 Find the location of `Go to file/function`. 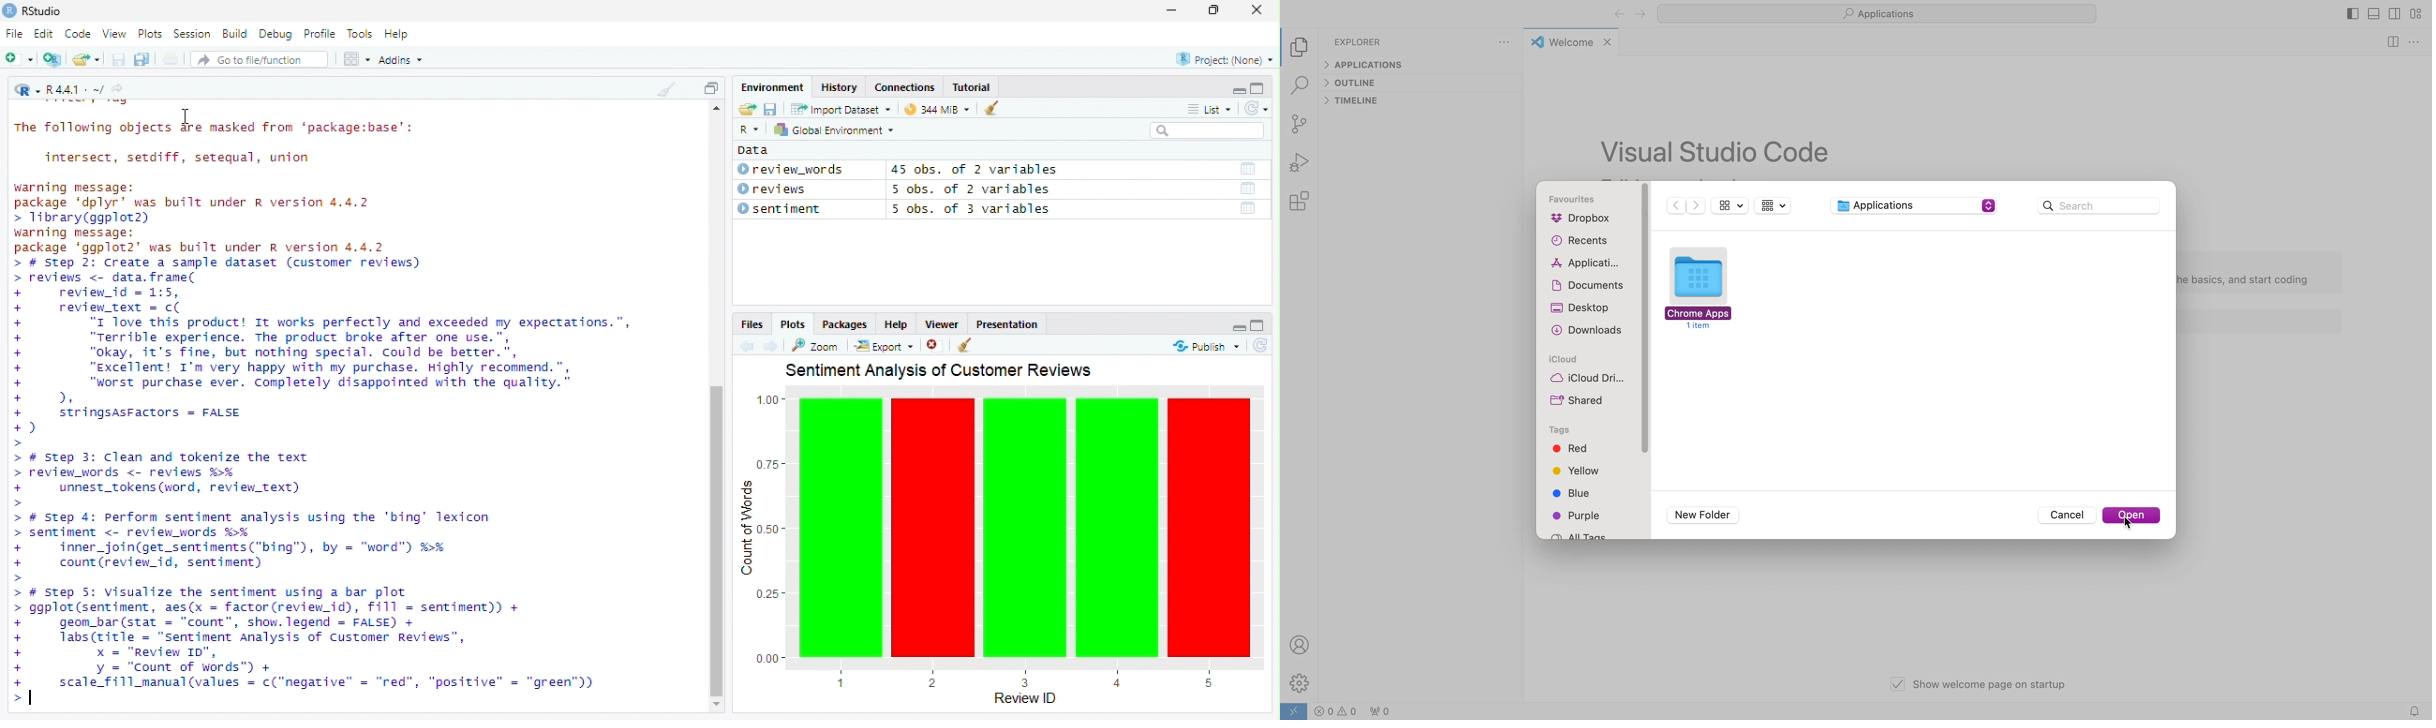

Go to file/function is located at coordinates (252, 60).